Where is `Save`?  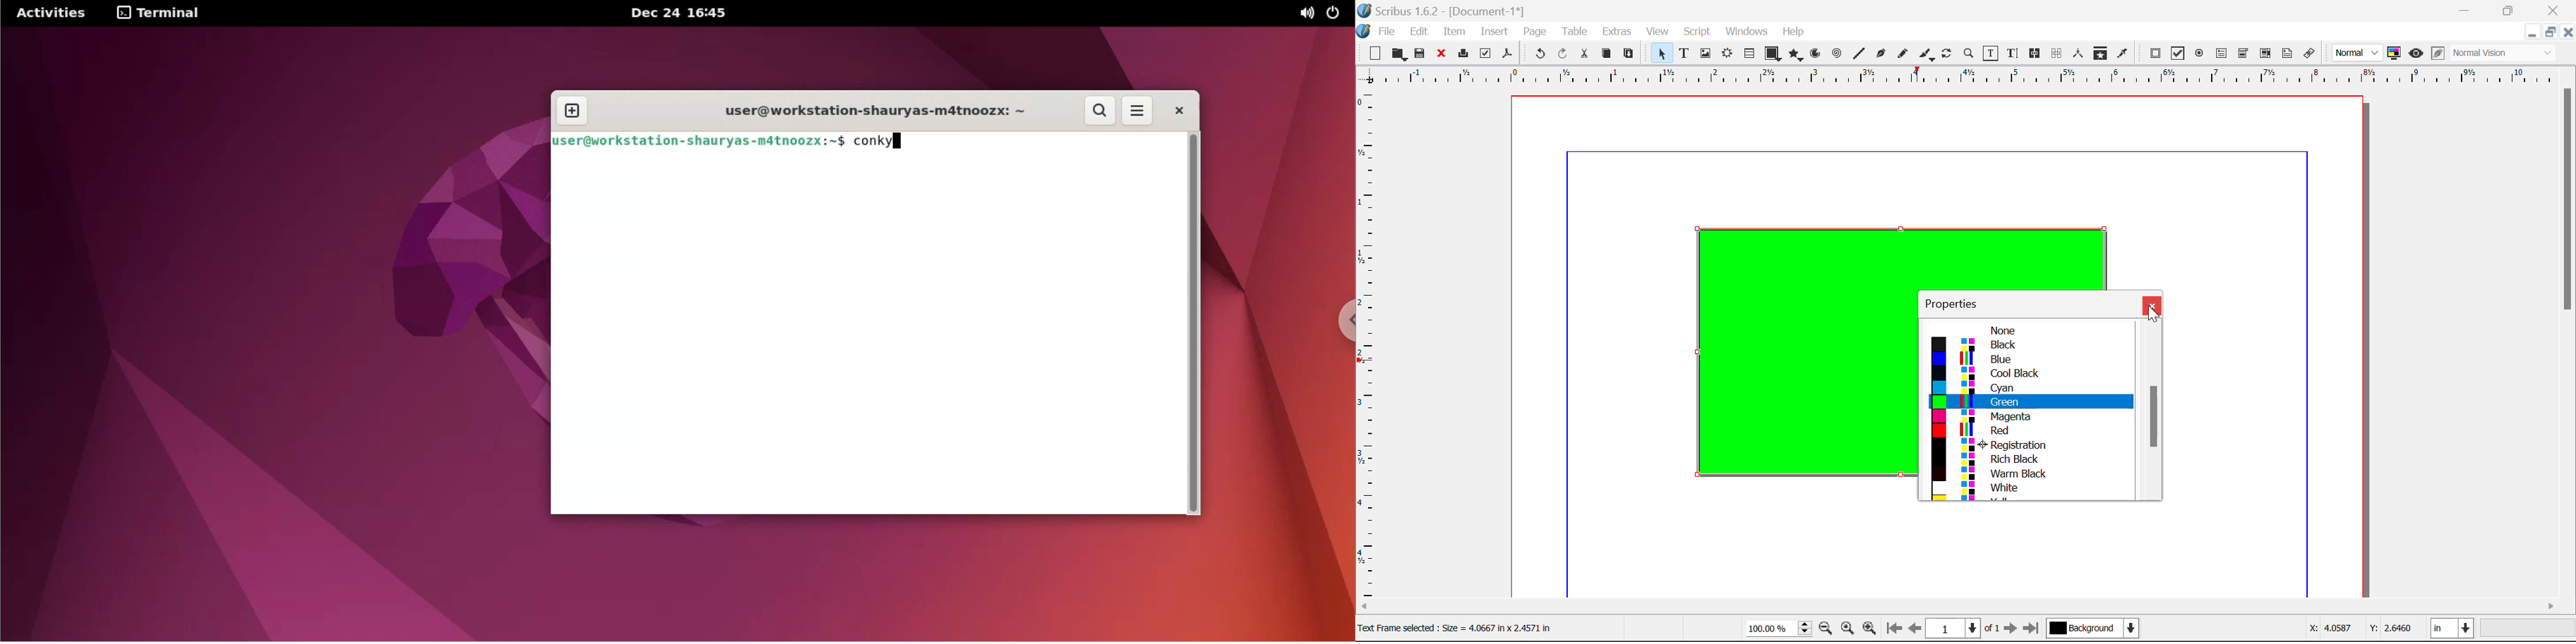
Save is located at coordinates (1421, 53).